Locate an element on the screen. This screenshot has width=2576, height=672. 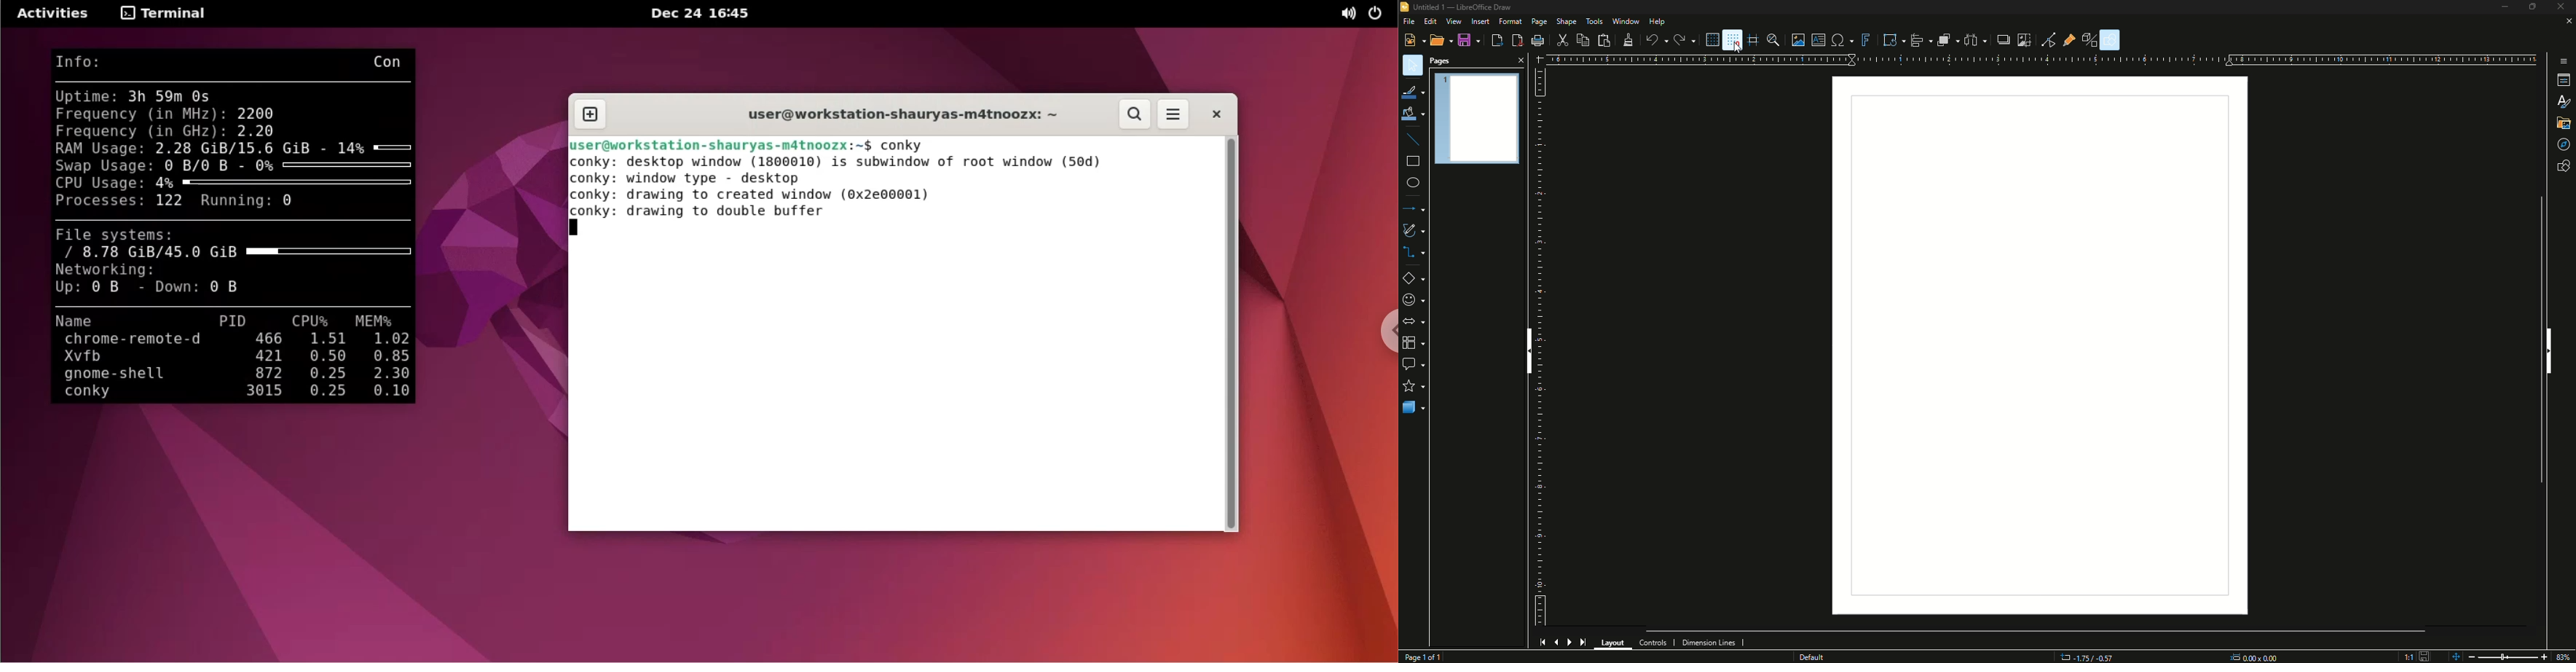
Symbol shapes is located at coordinates (1417, 300).